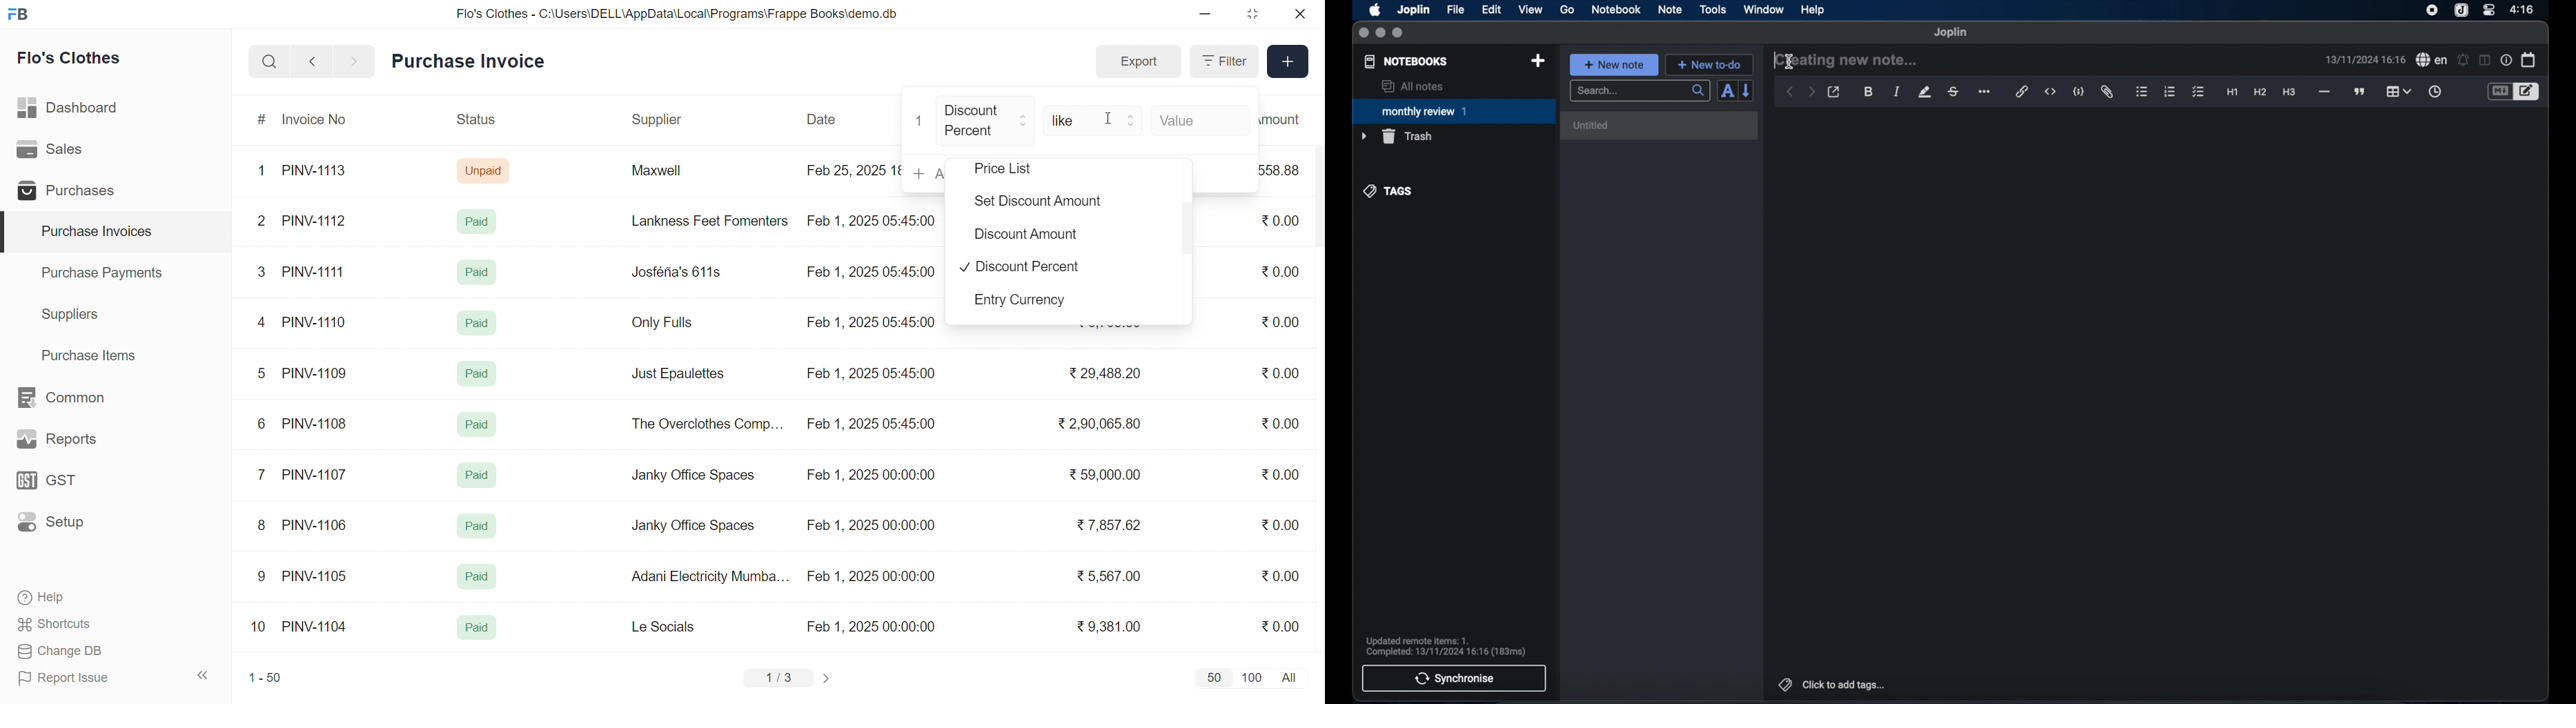  I want to click on help, so click(1814, 10).